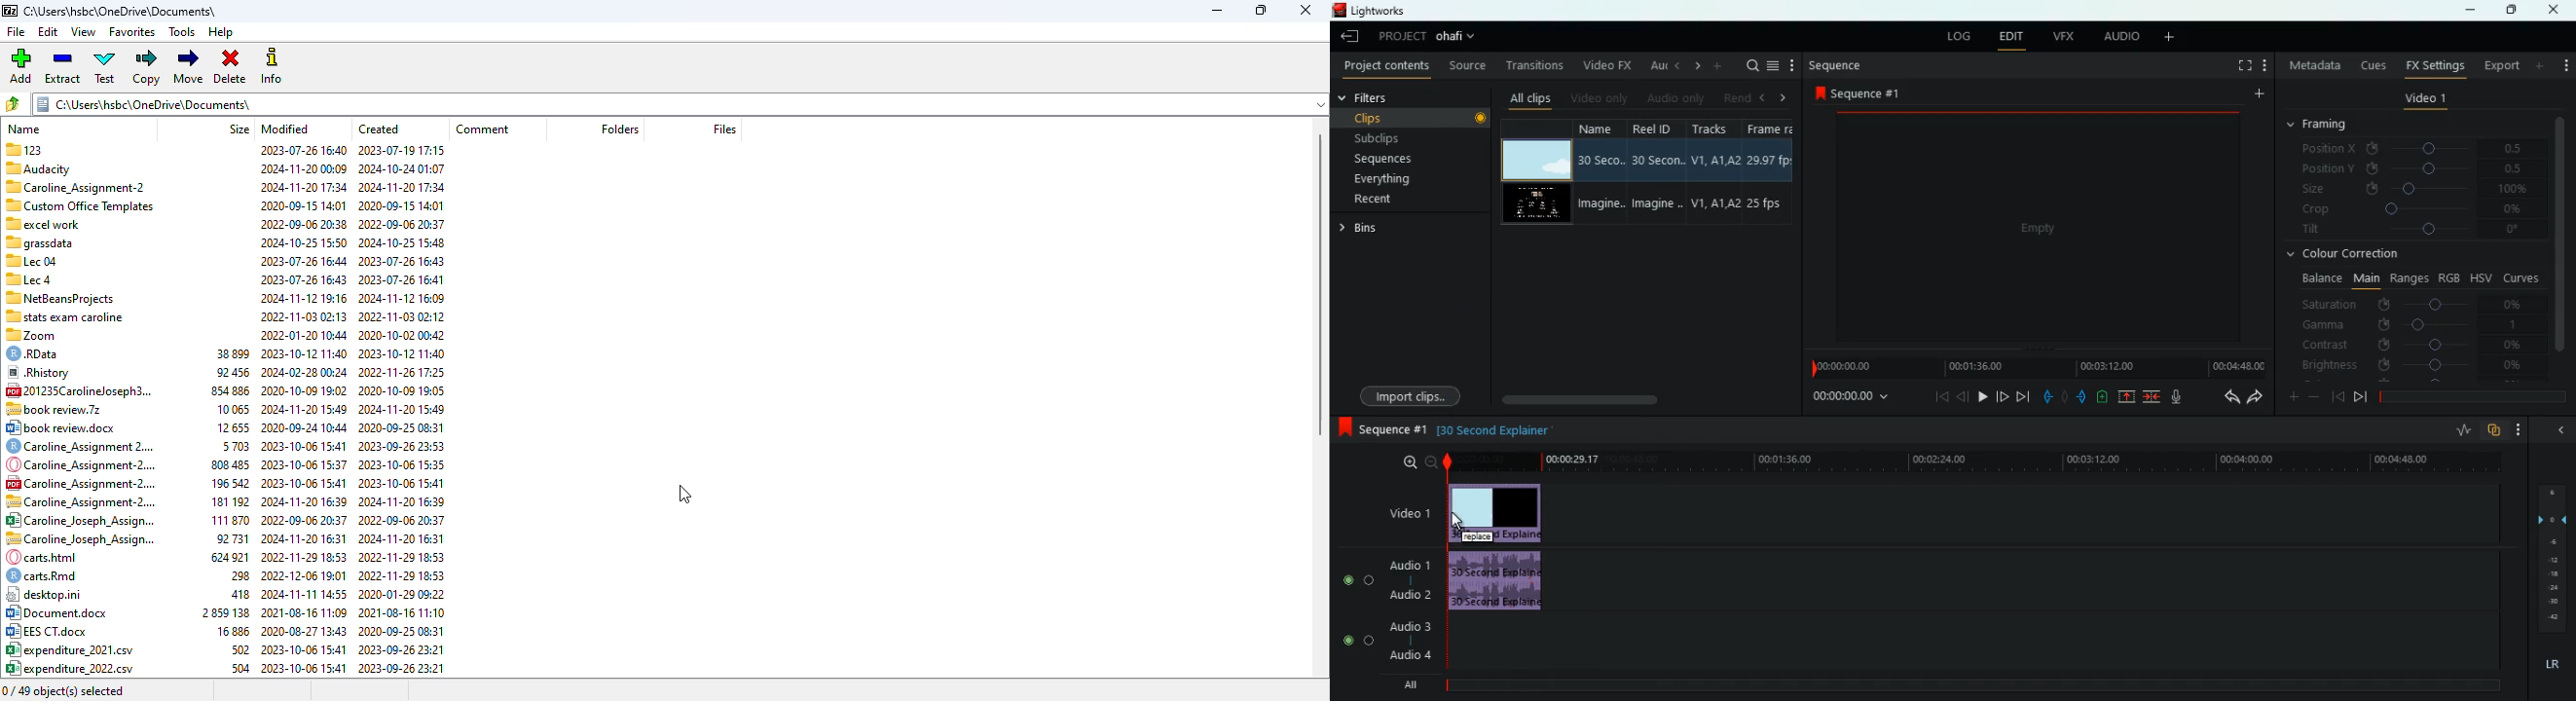 The height and width of the screenshot is (728, 2576). Describe the element at coordinates (2292, 396) in the screenshot. I see `more` at that location.